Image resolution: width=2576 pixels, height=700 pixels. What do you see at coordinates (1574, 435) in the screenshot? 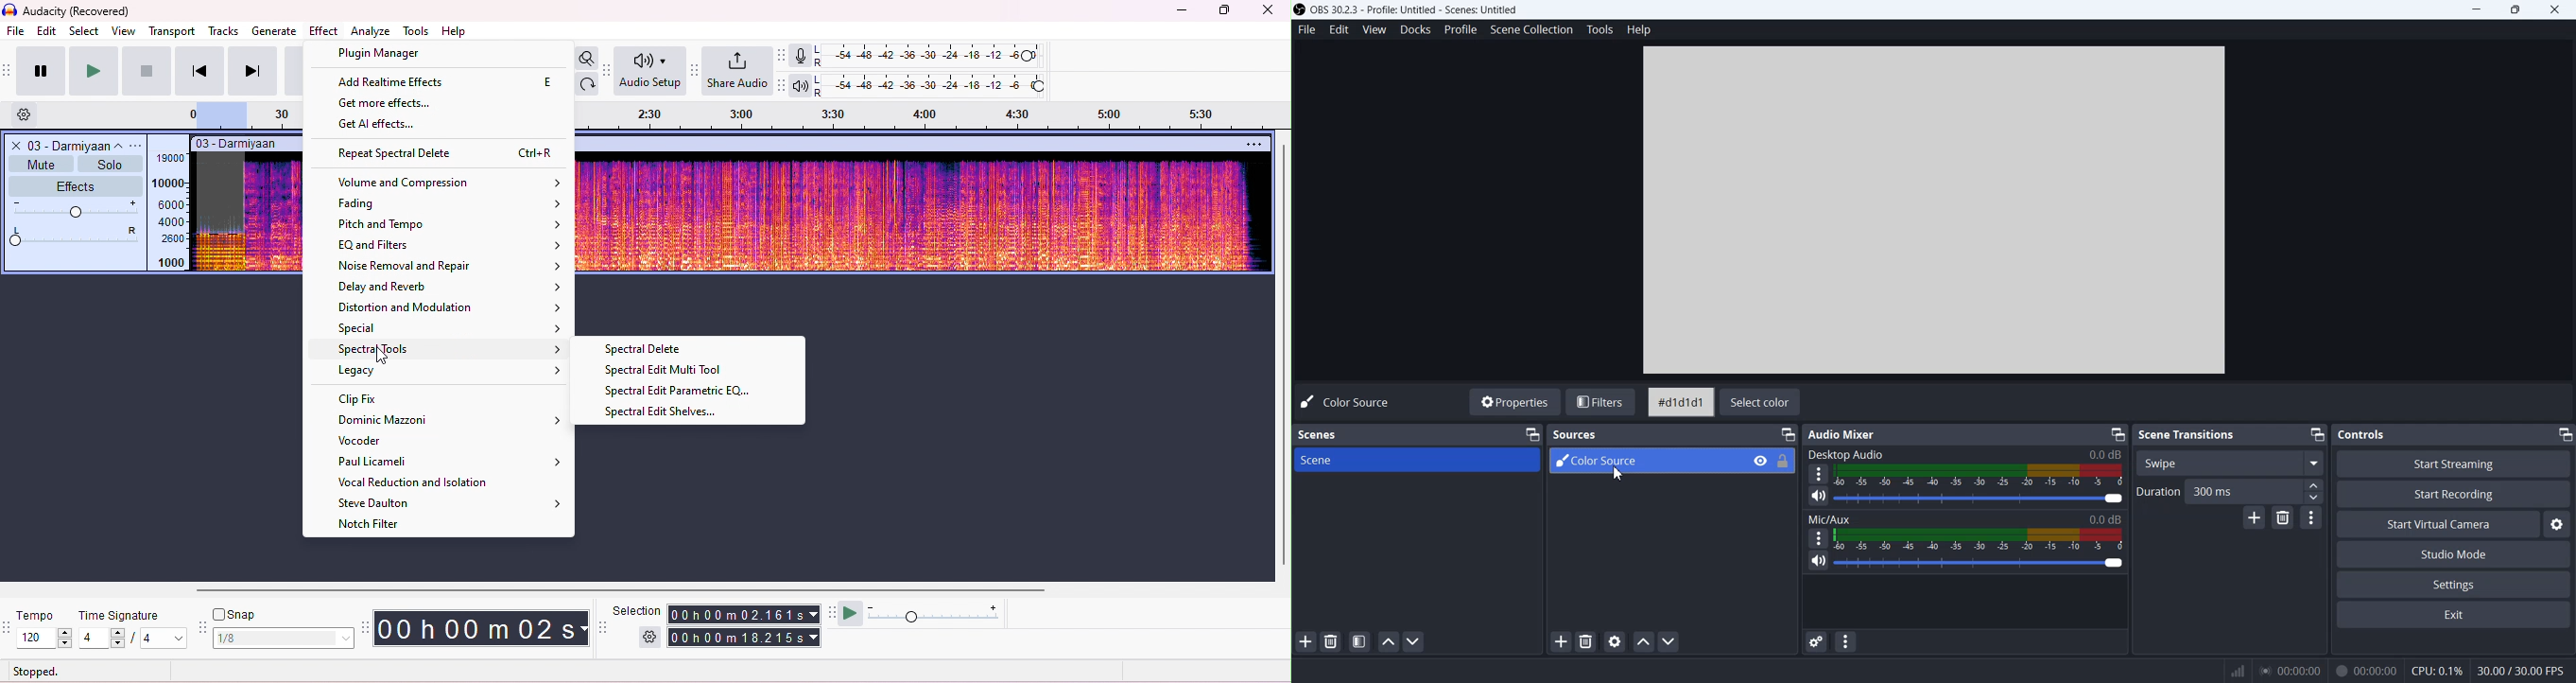
I see `Sources` at bounding box center [1574, 435].